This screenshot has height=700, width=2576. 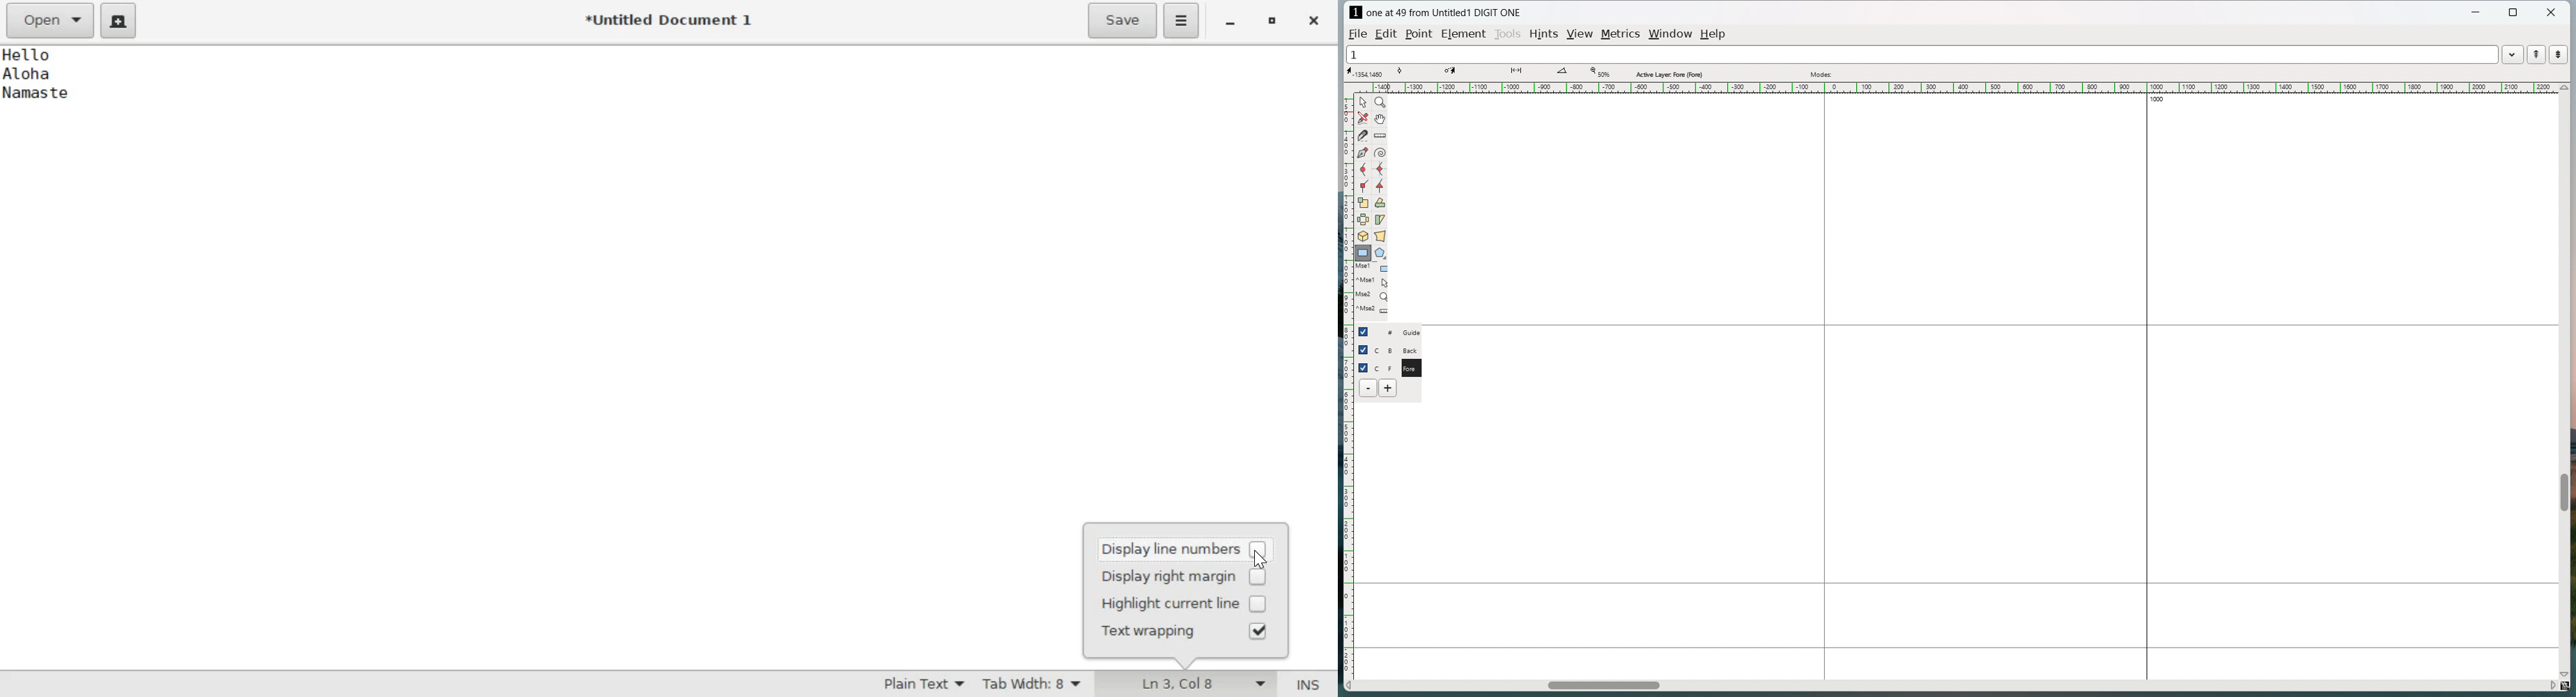 What do you see at coordinates (1381, 135) in the screenshot?
I see `measure distance or angle` at bounding box center [1381, 135].